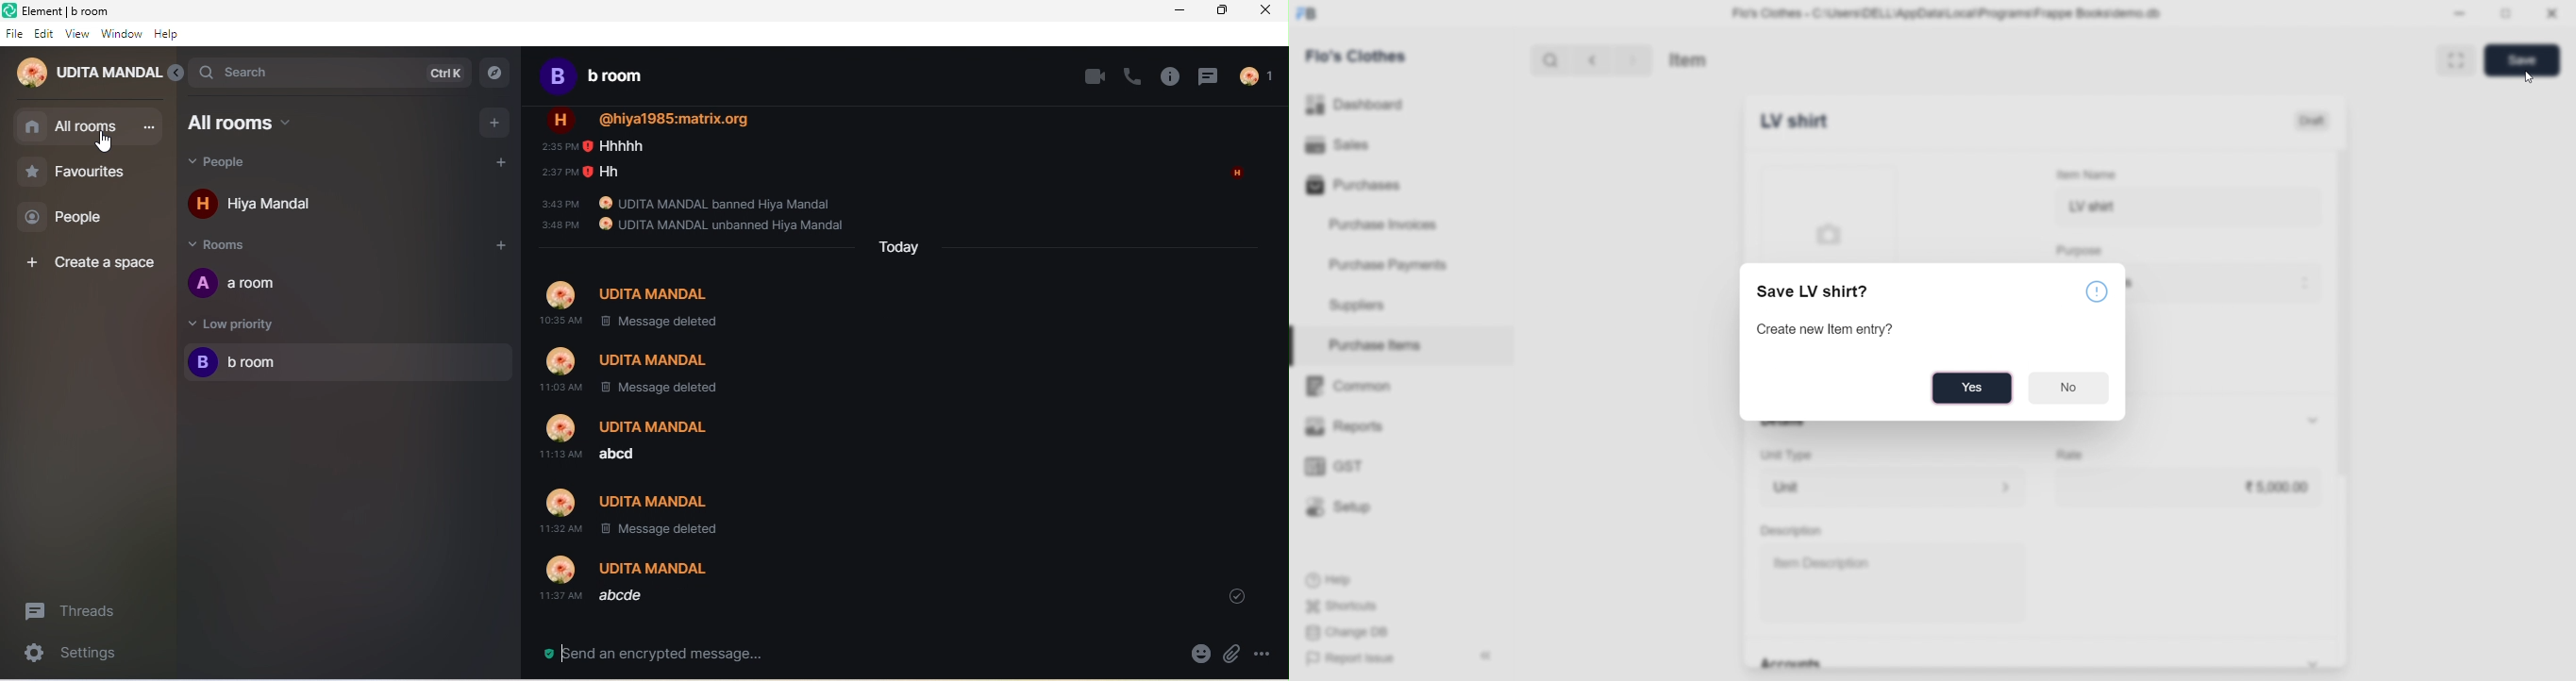  I want to click on italicised text, so click(639, 585).